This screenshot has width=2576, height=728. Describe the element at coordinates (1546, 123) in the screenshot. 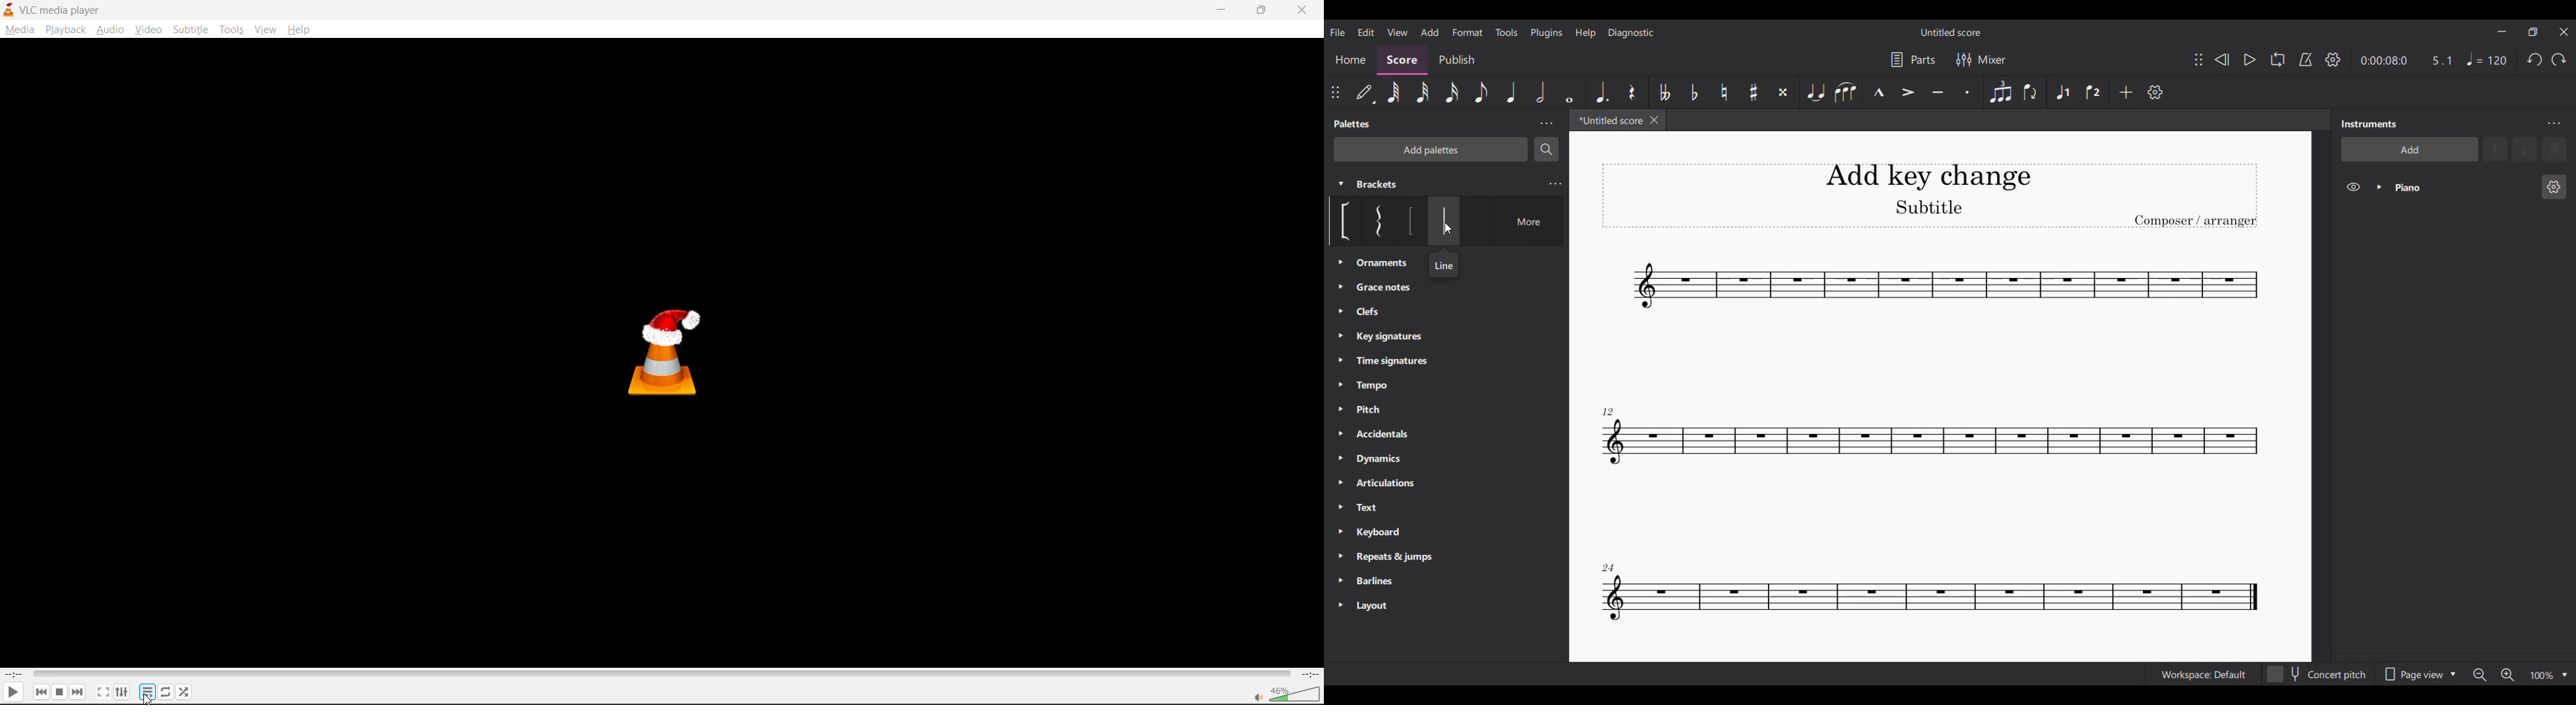

I see `Palettes settings` at that location.